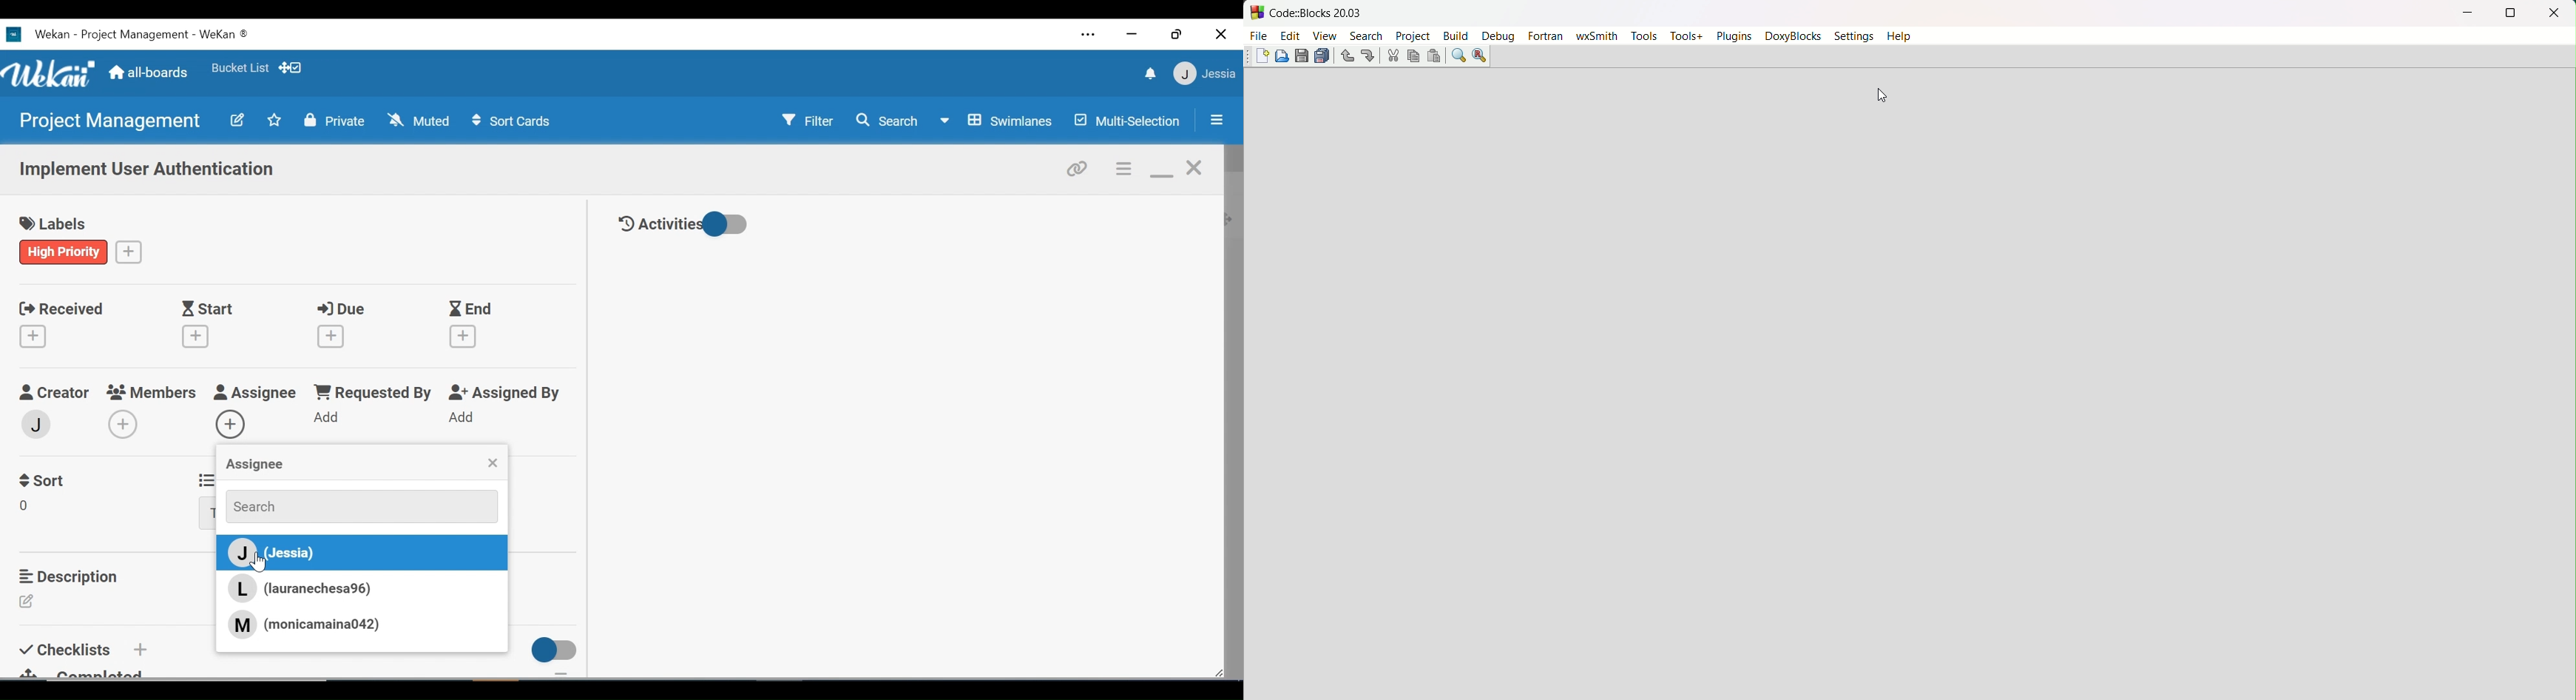 The height and width of the screenshot is (700, 2576). What do you see at coordinates (1643, 36) in the screenshot?
I see `tools` at bounding box center [1643, 36].